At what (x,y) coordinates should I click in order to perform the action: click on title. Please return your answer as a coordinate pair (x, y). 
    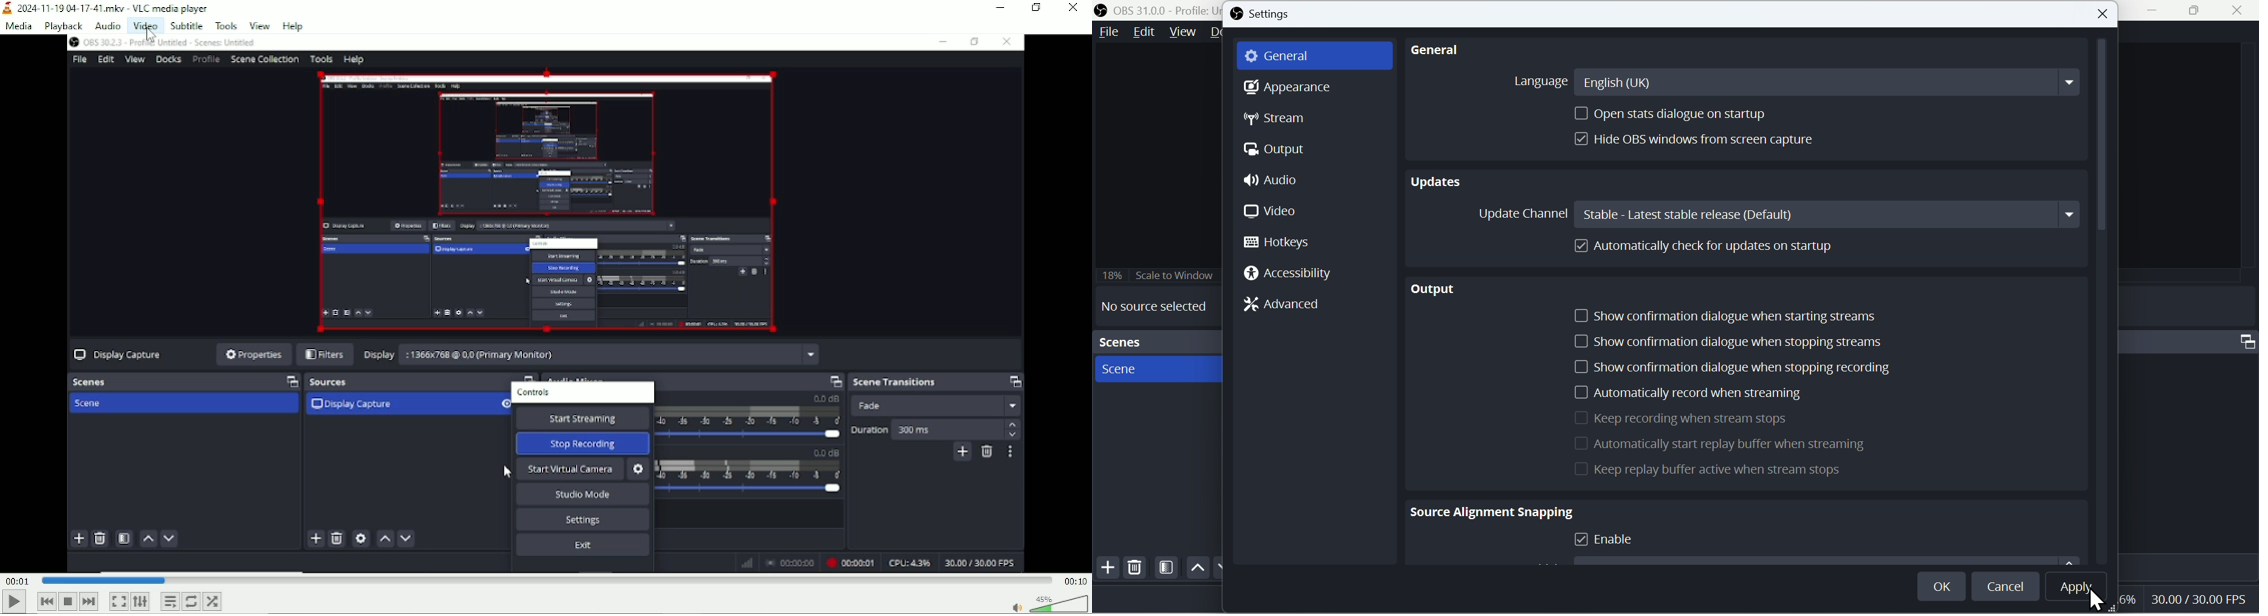
    Looking at the image, I should click on (107, 9).